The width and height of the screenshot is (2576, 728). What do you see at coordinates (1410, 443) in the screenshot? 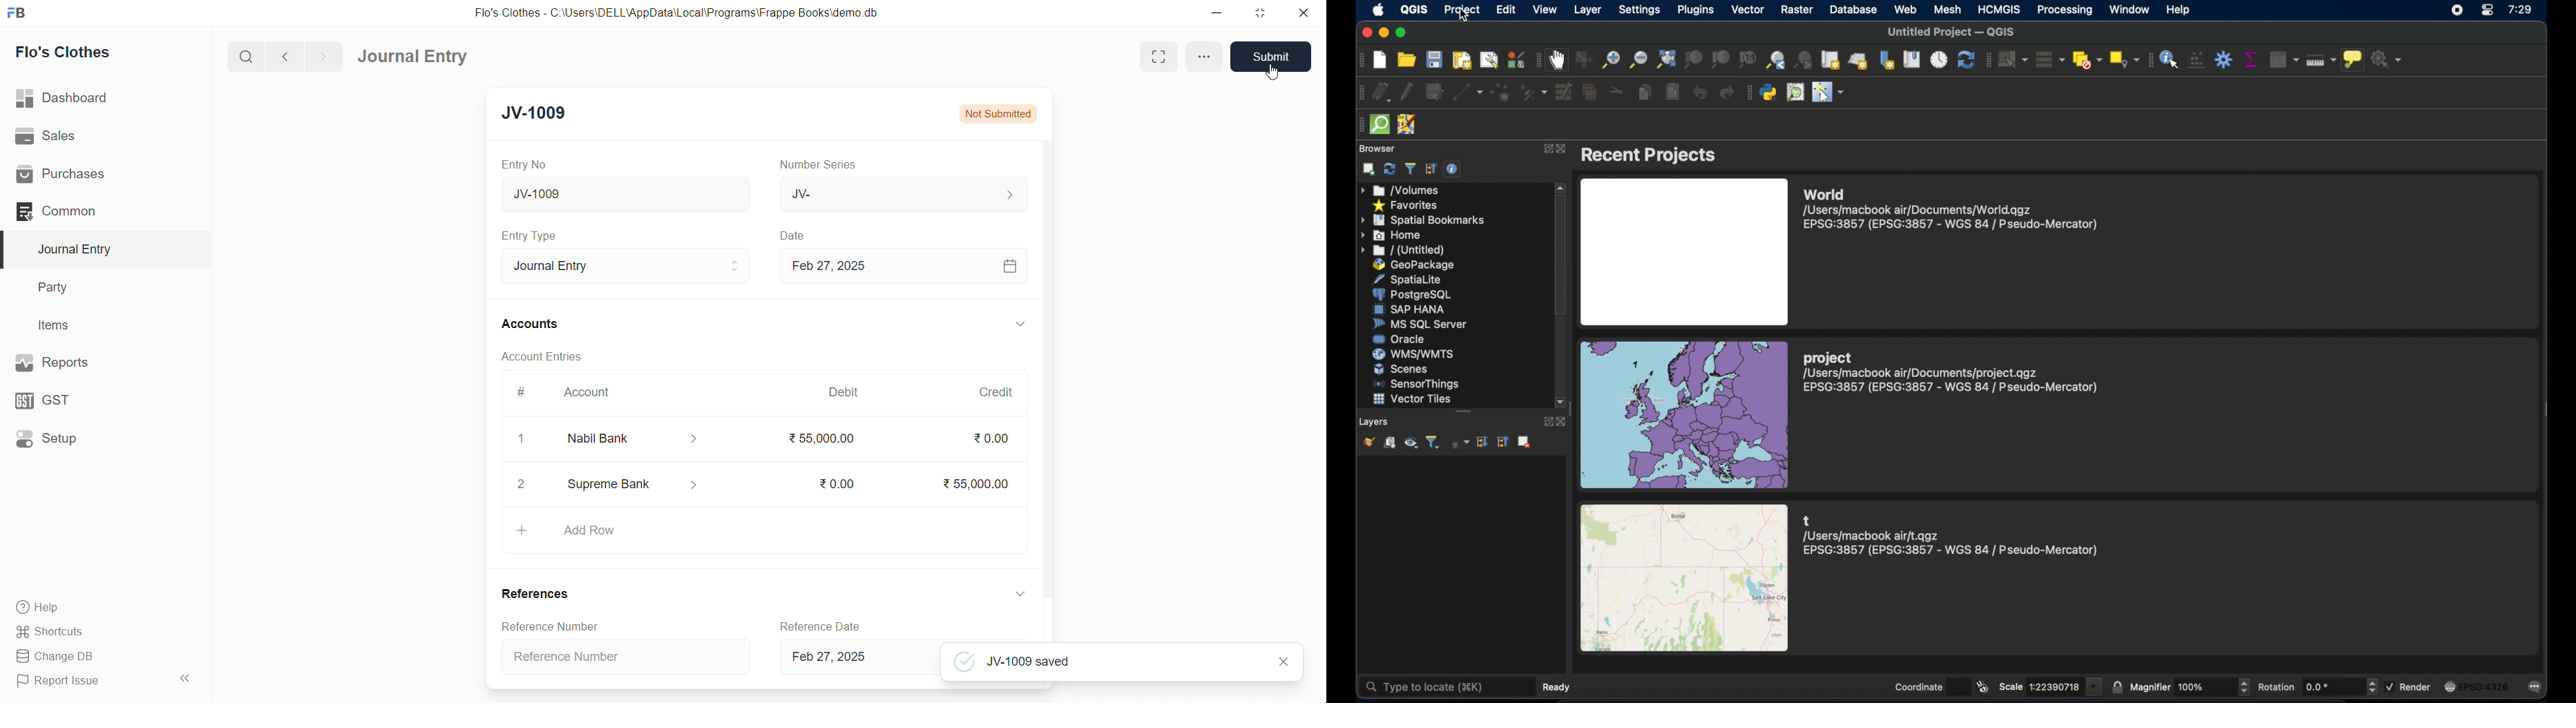
I see `manage map theme` at bounding box center [1410, 443].